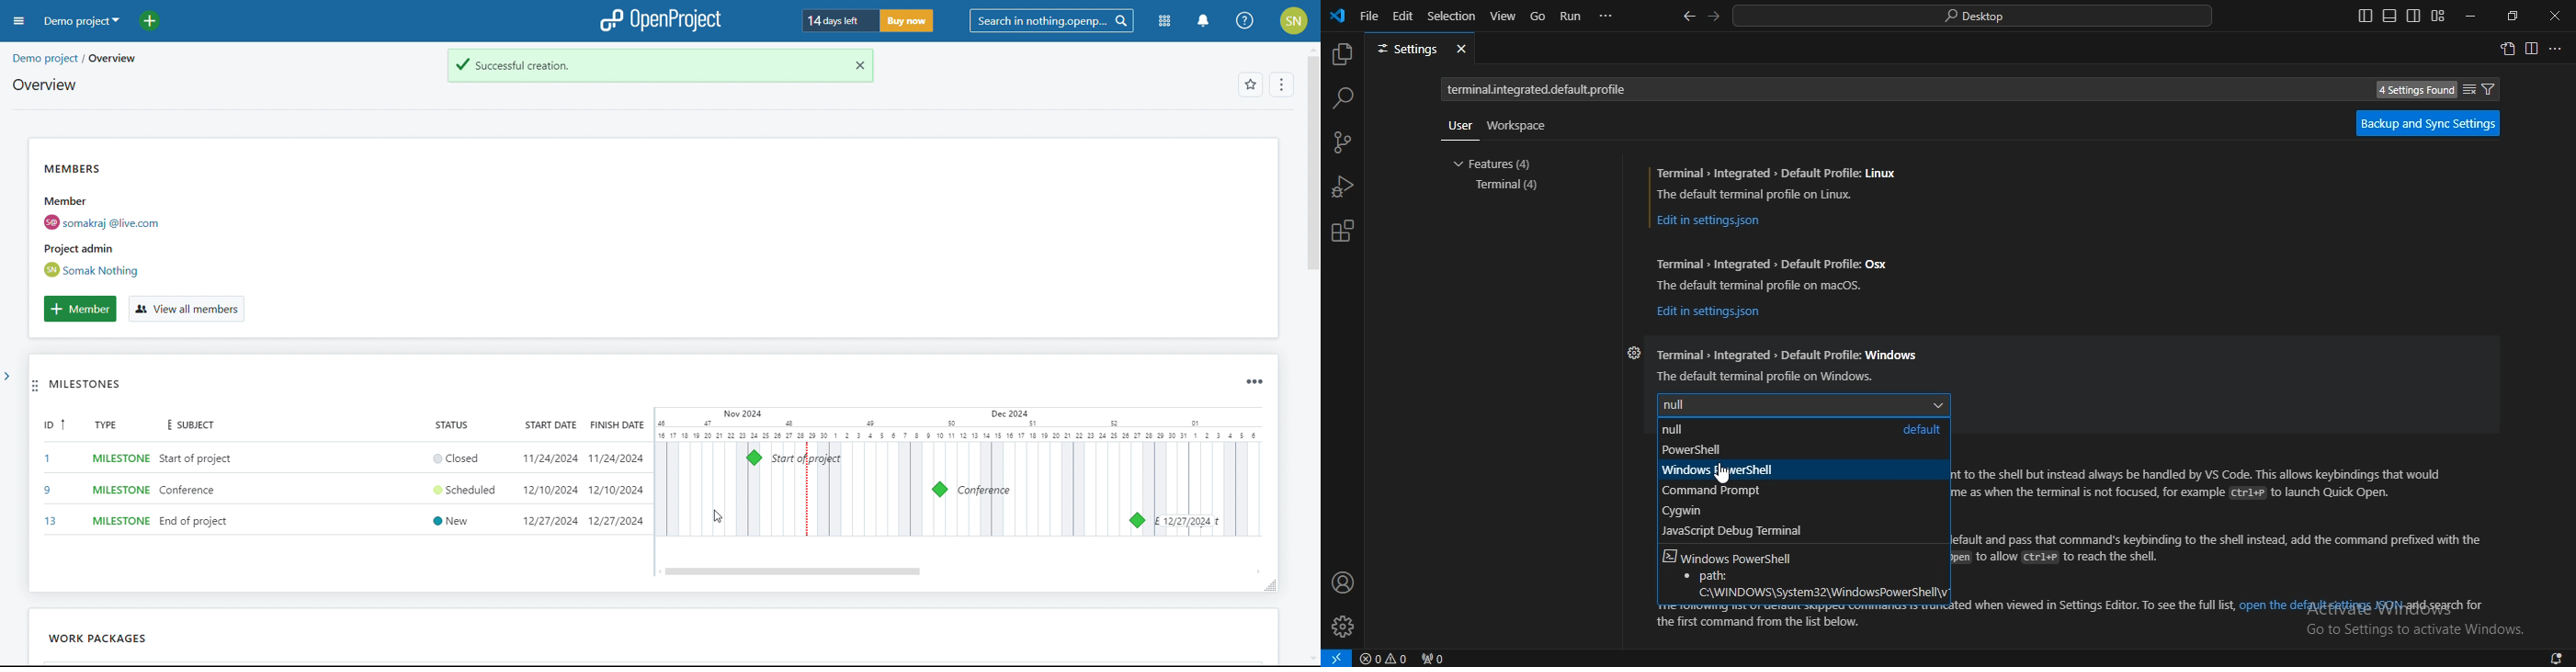 Image resolution: width=2576 pixels, height=672 pixels. Describe the element at coordinates (1709, 312) in the screenshot. I see `Edit in settingsjson` at that location.